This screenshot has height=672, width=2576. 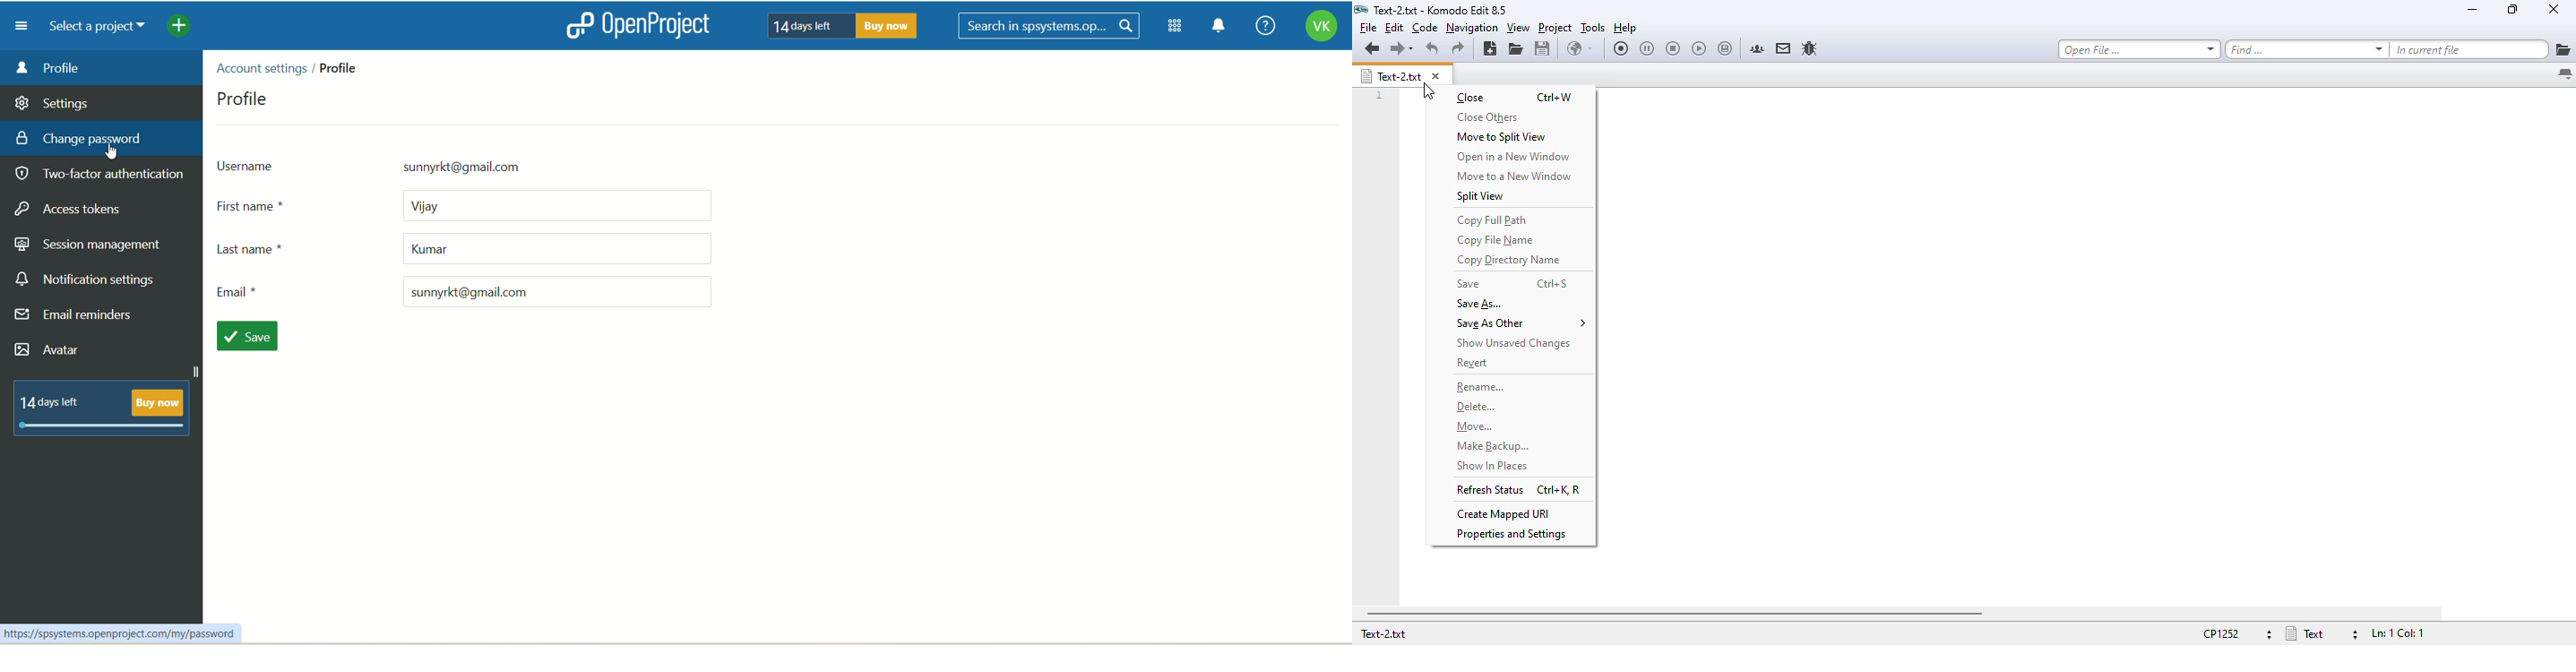 I want to click on add menu, so click(x=180, y=27).